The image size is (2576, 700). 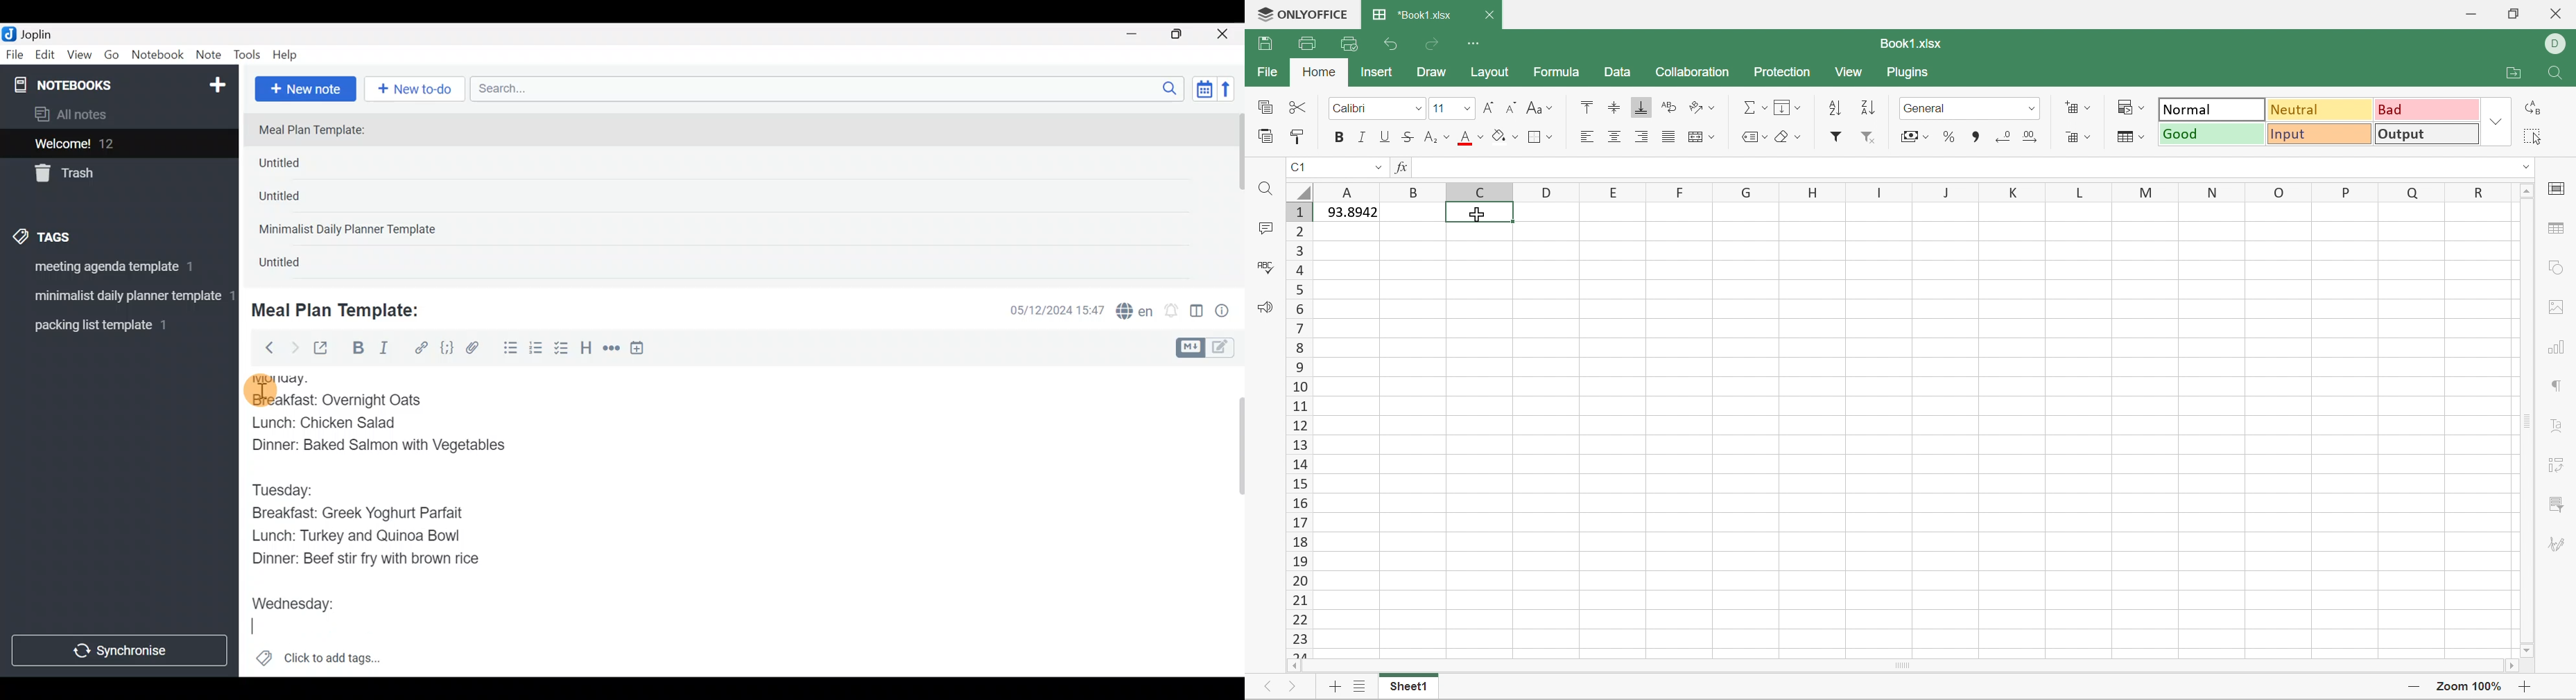 What do you see at coordinates (260, 627) in the screenshot?
I see `text Cursor` at bounding box center [260, 627].